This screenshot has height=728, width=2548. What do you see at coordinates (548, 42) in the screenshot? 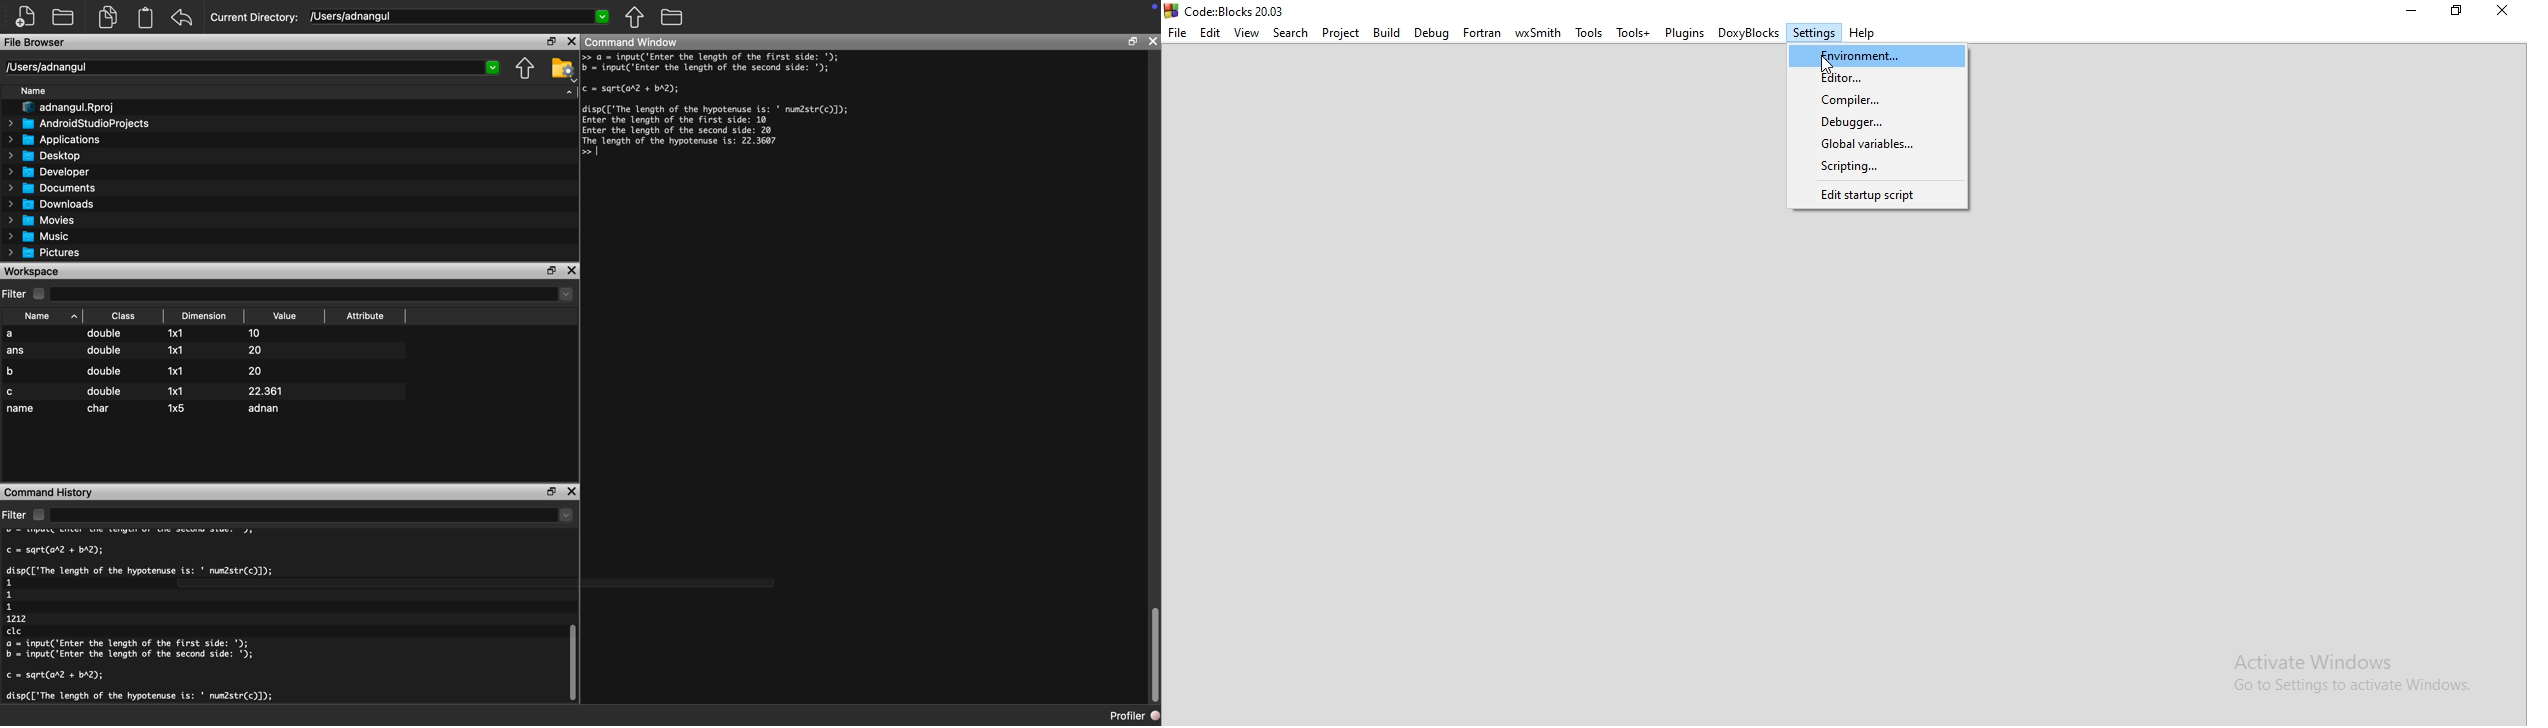
I see `restore down` at bounding box center [548, 42].